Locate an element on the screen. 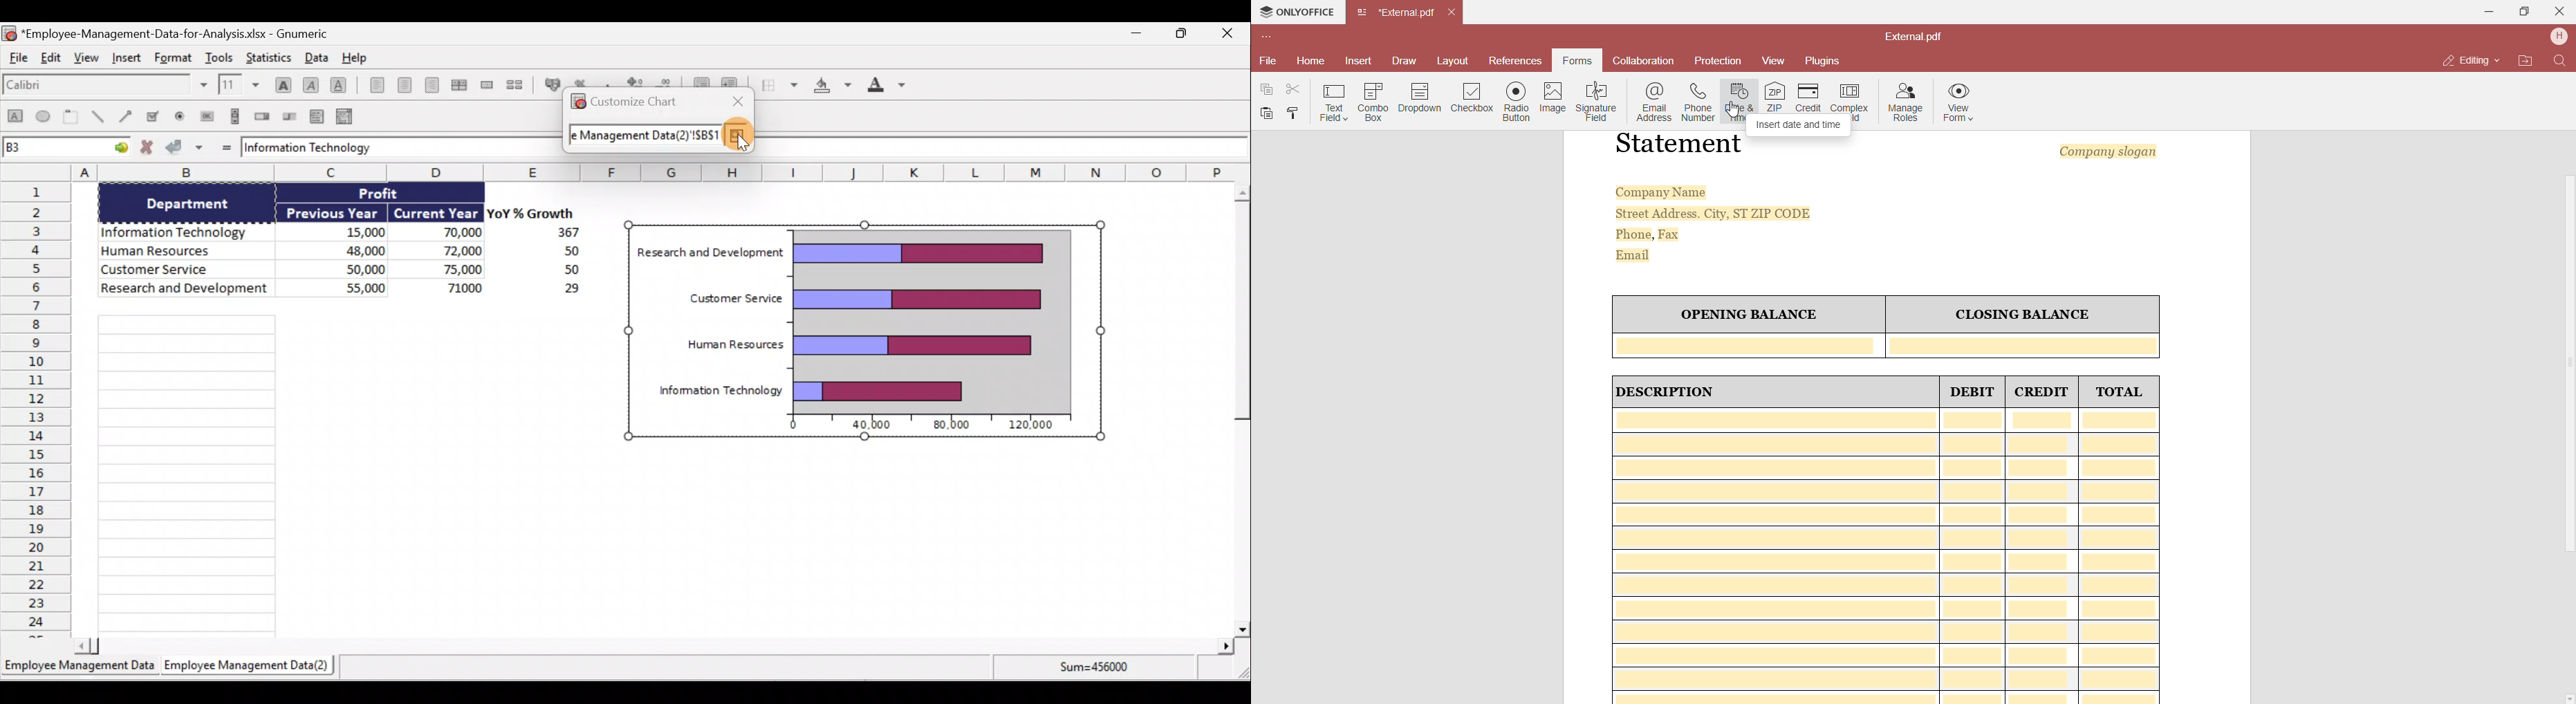 The width and height of the screenshot is (2576, 728). Align left is located at coordinates (373, 87).